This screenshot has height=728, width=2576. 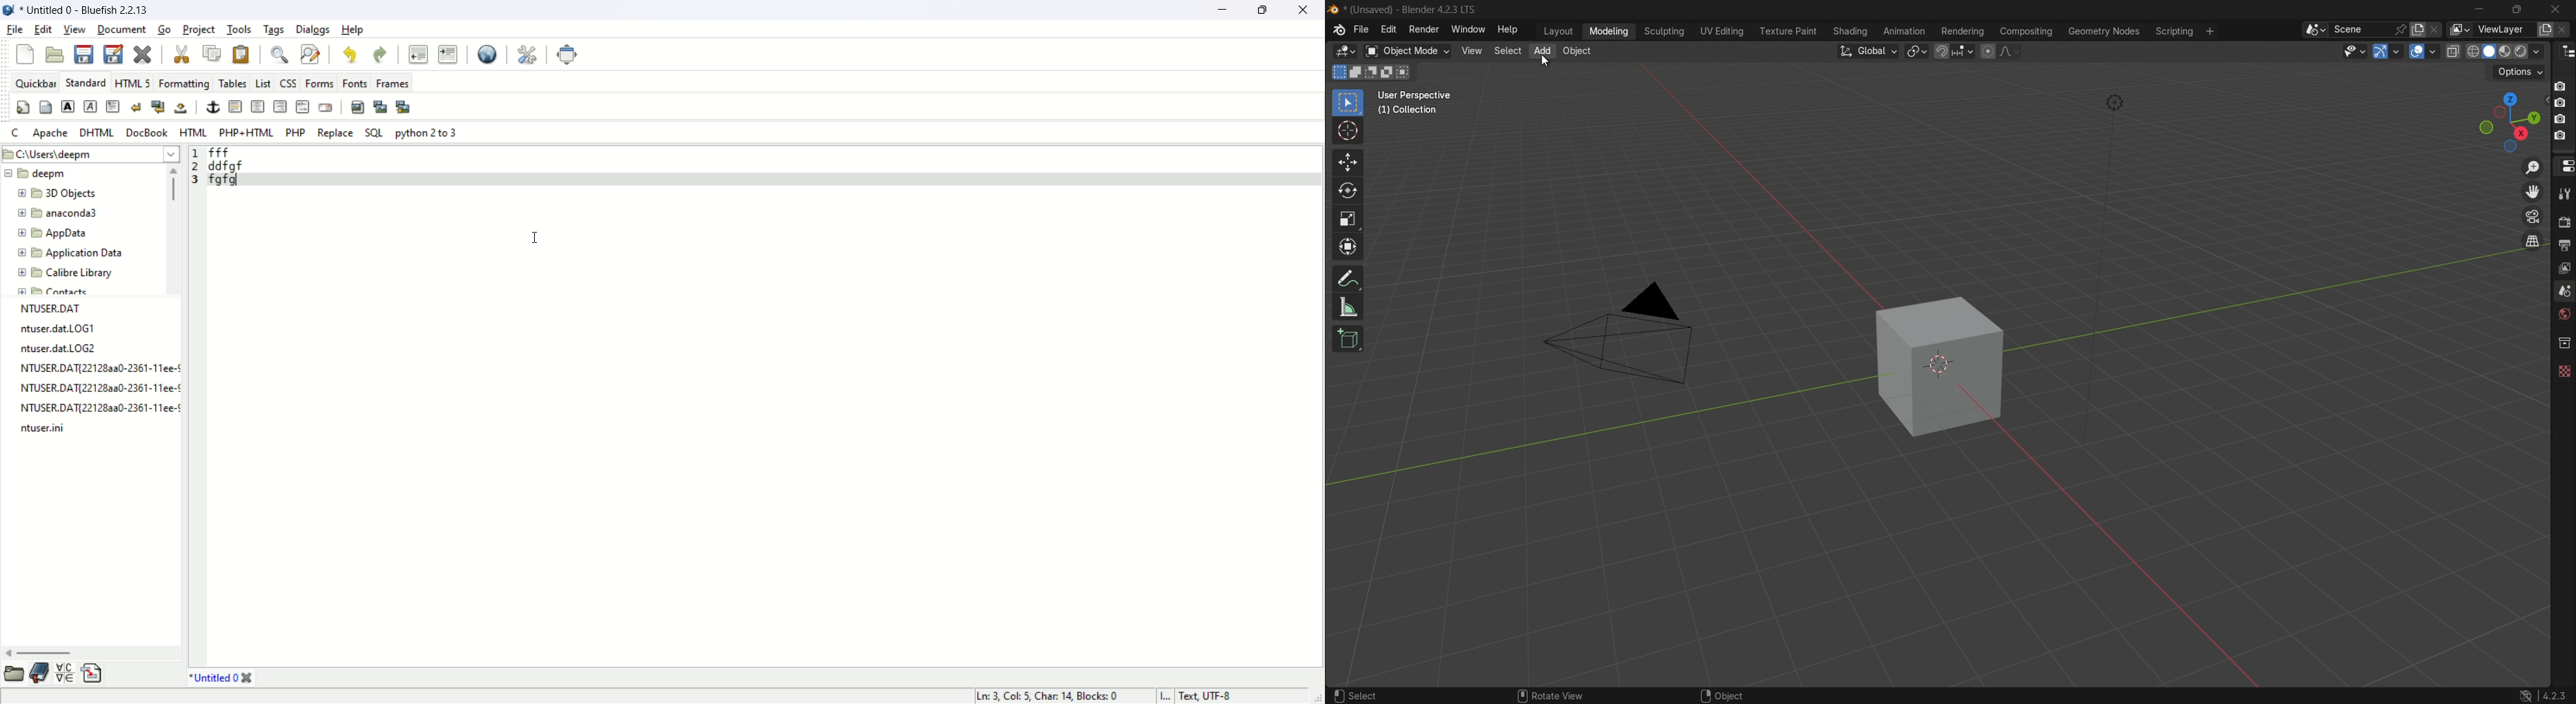 What do you see at coordinates (2417, 52) in the screenshot?
I see `show overlay` at bounding box center [2417, 52].